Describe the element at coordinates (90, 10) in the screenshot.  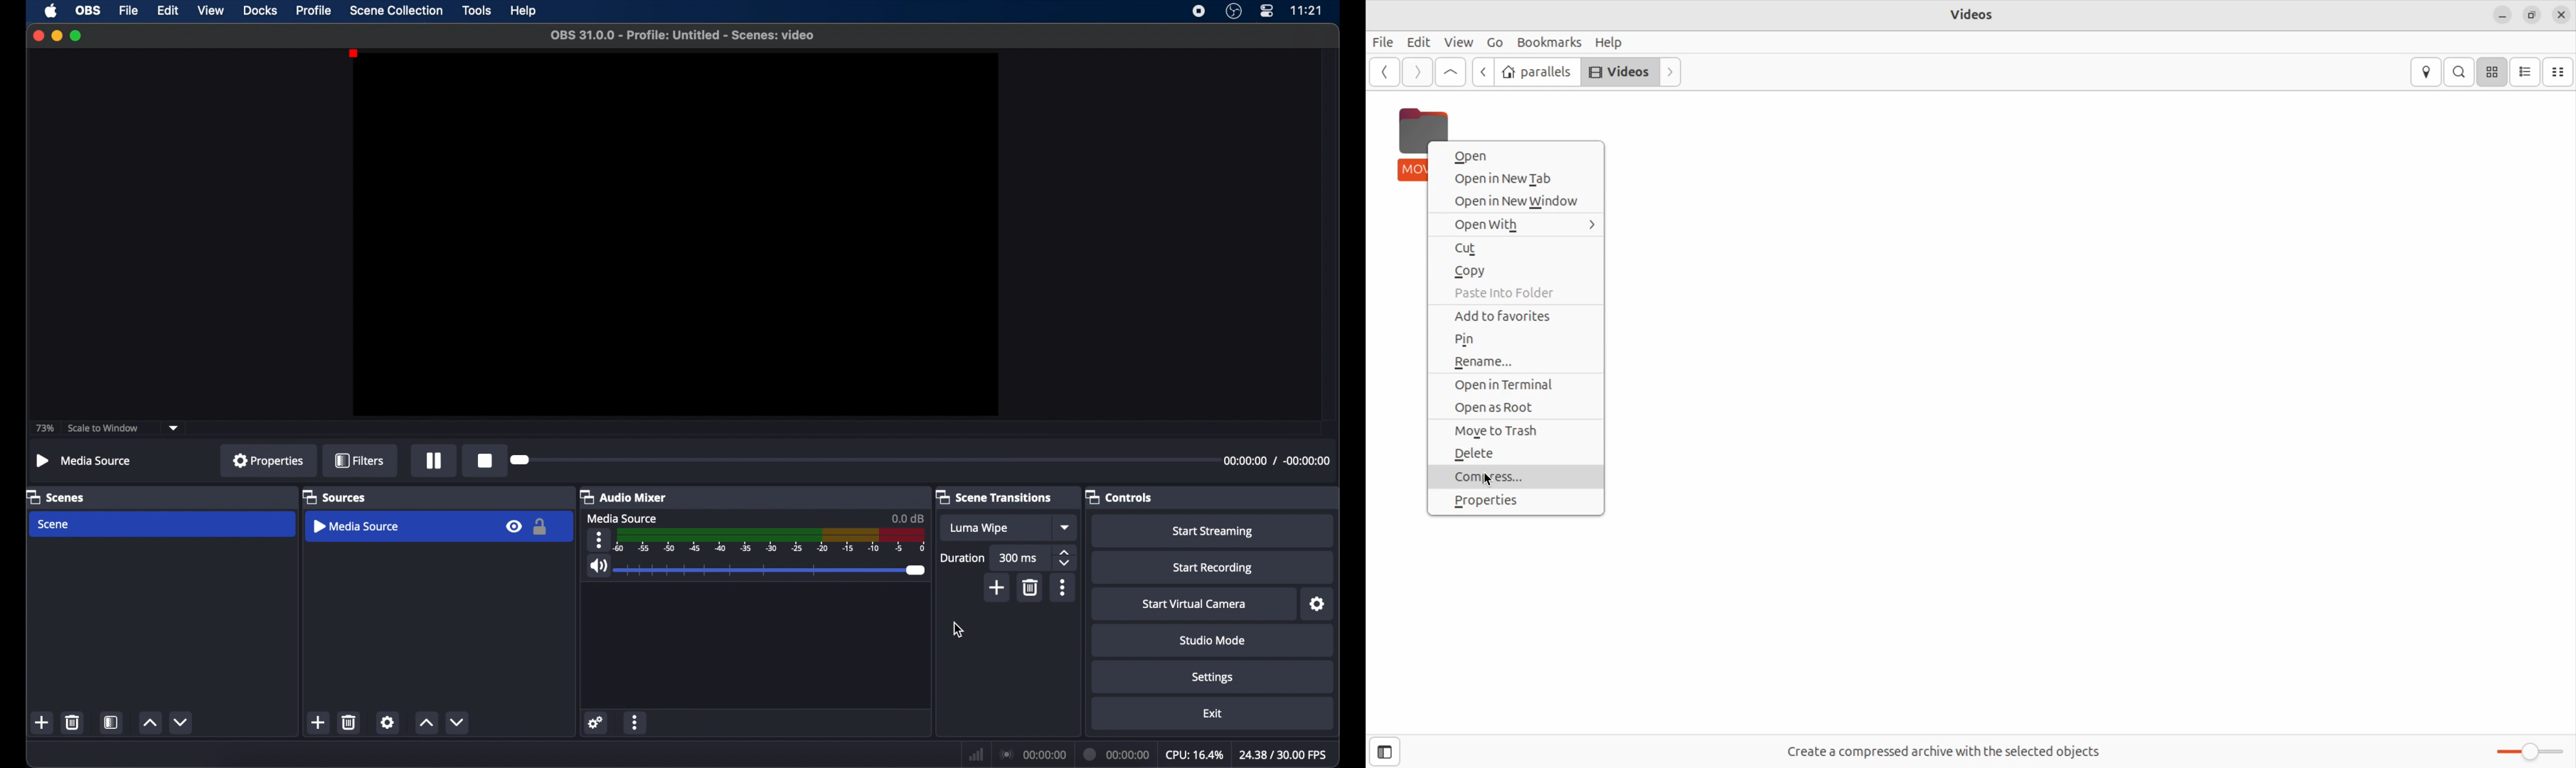
I see `obs` at that location.